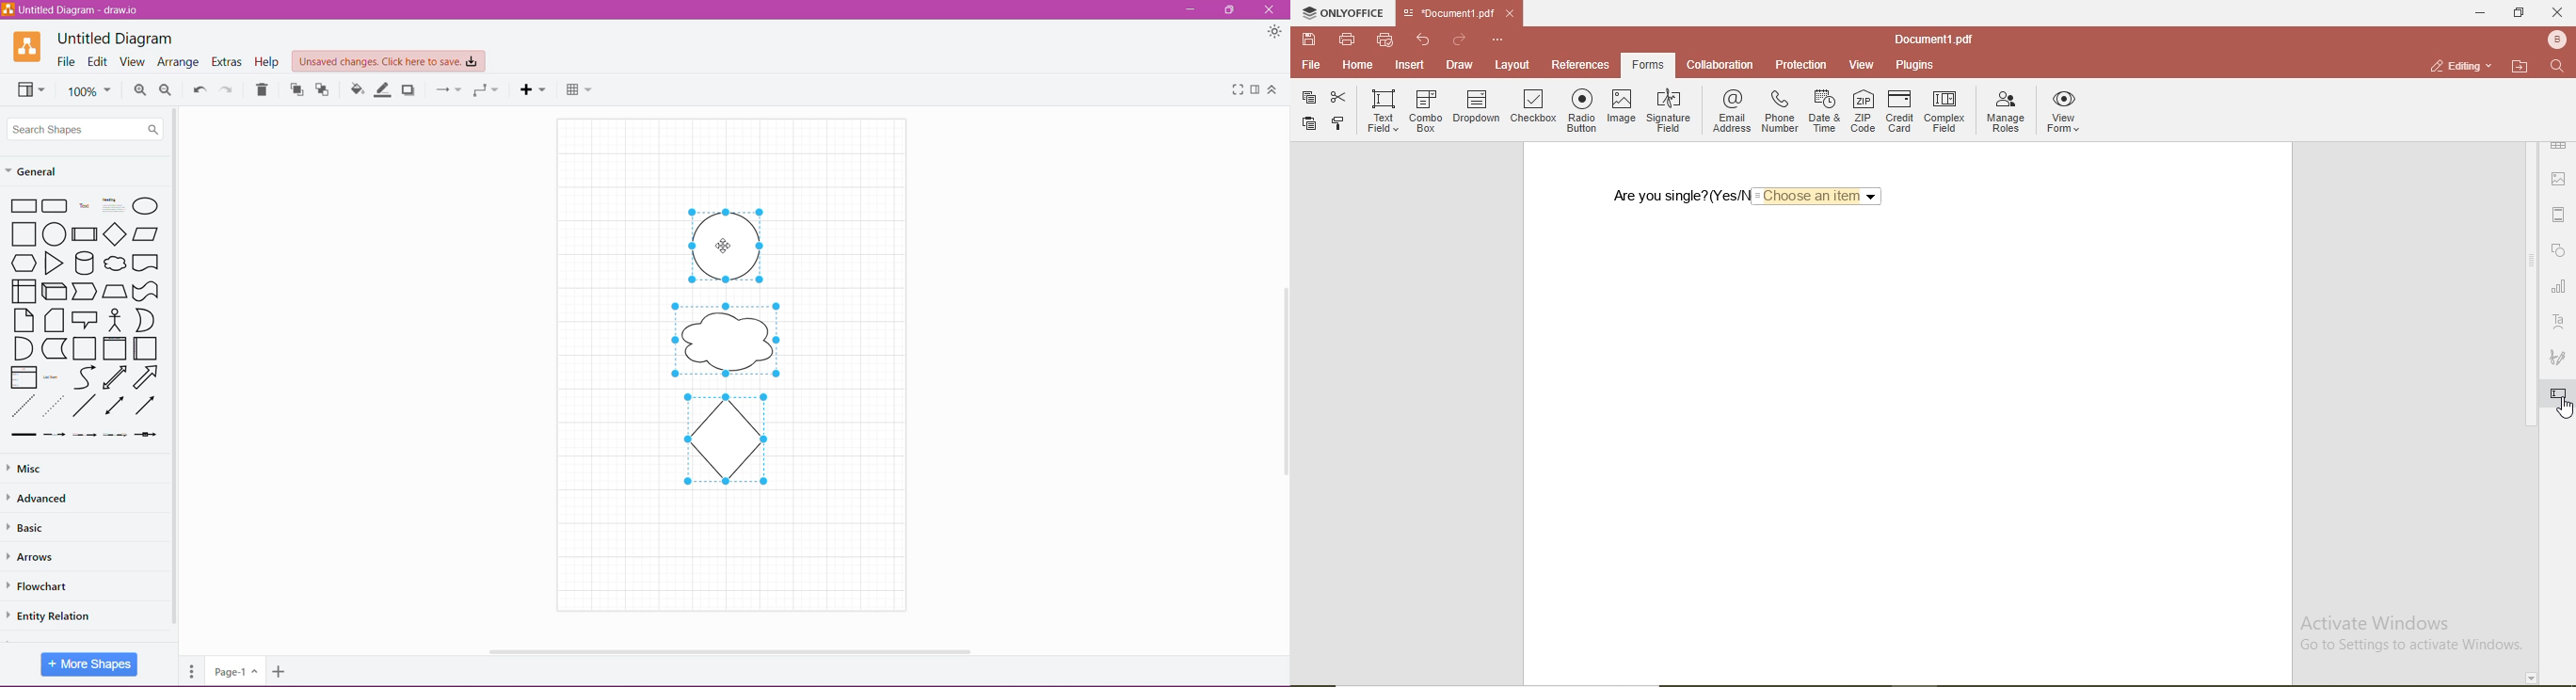 The image size is (2576, 700). Describe the element at coordinates (140, 90) in the screenshot. I see `Zoom In` at that location.